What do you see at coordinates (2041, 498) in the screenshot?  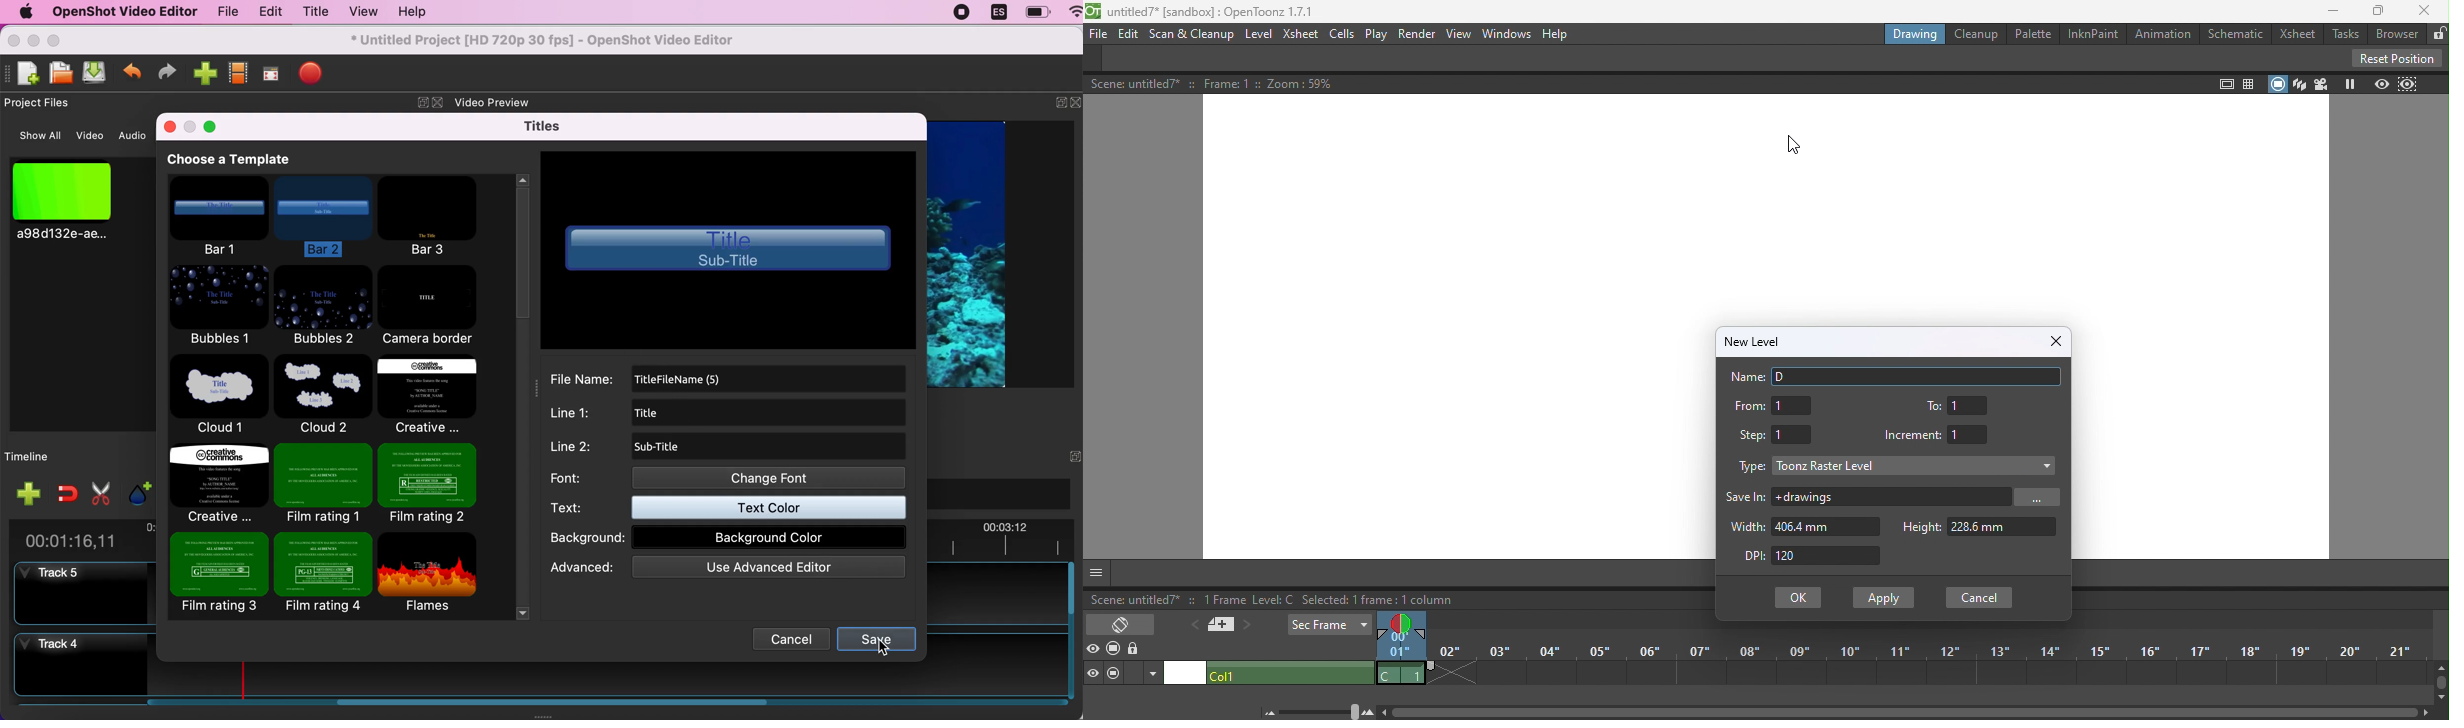 I see `Browse` at bounding box center [2041, 498].